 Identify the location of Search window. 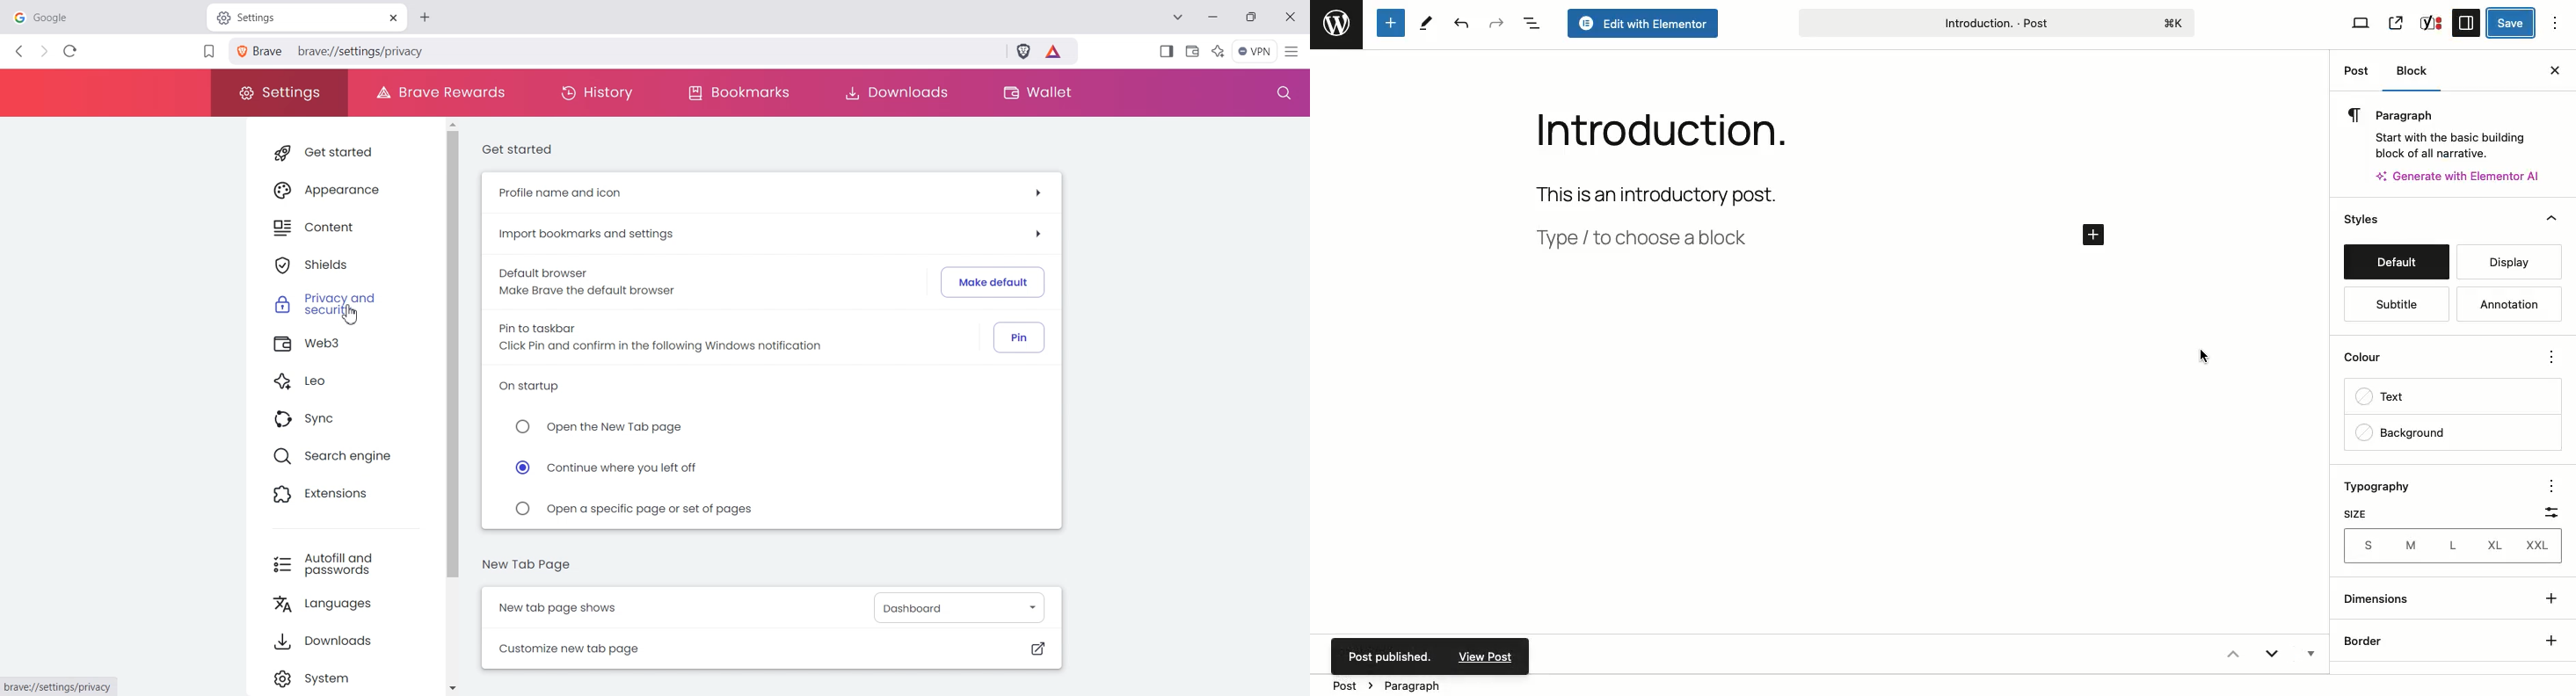
(1281, 93).